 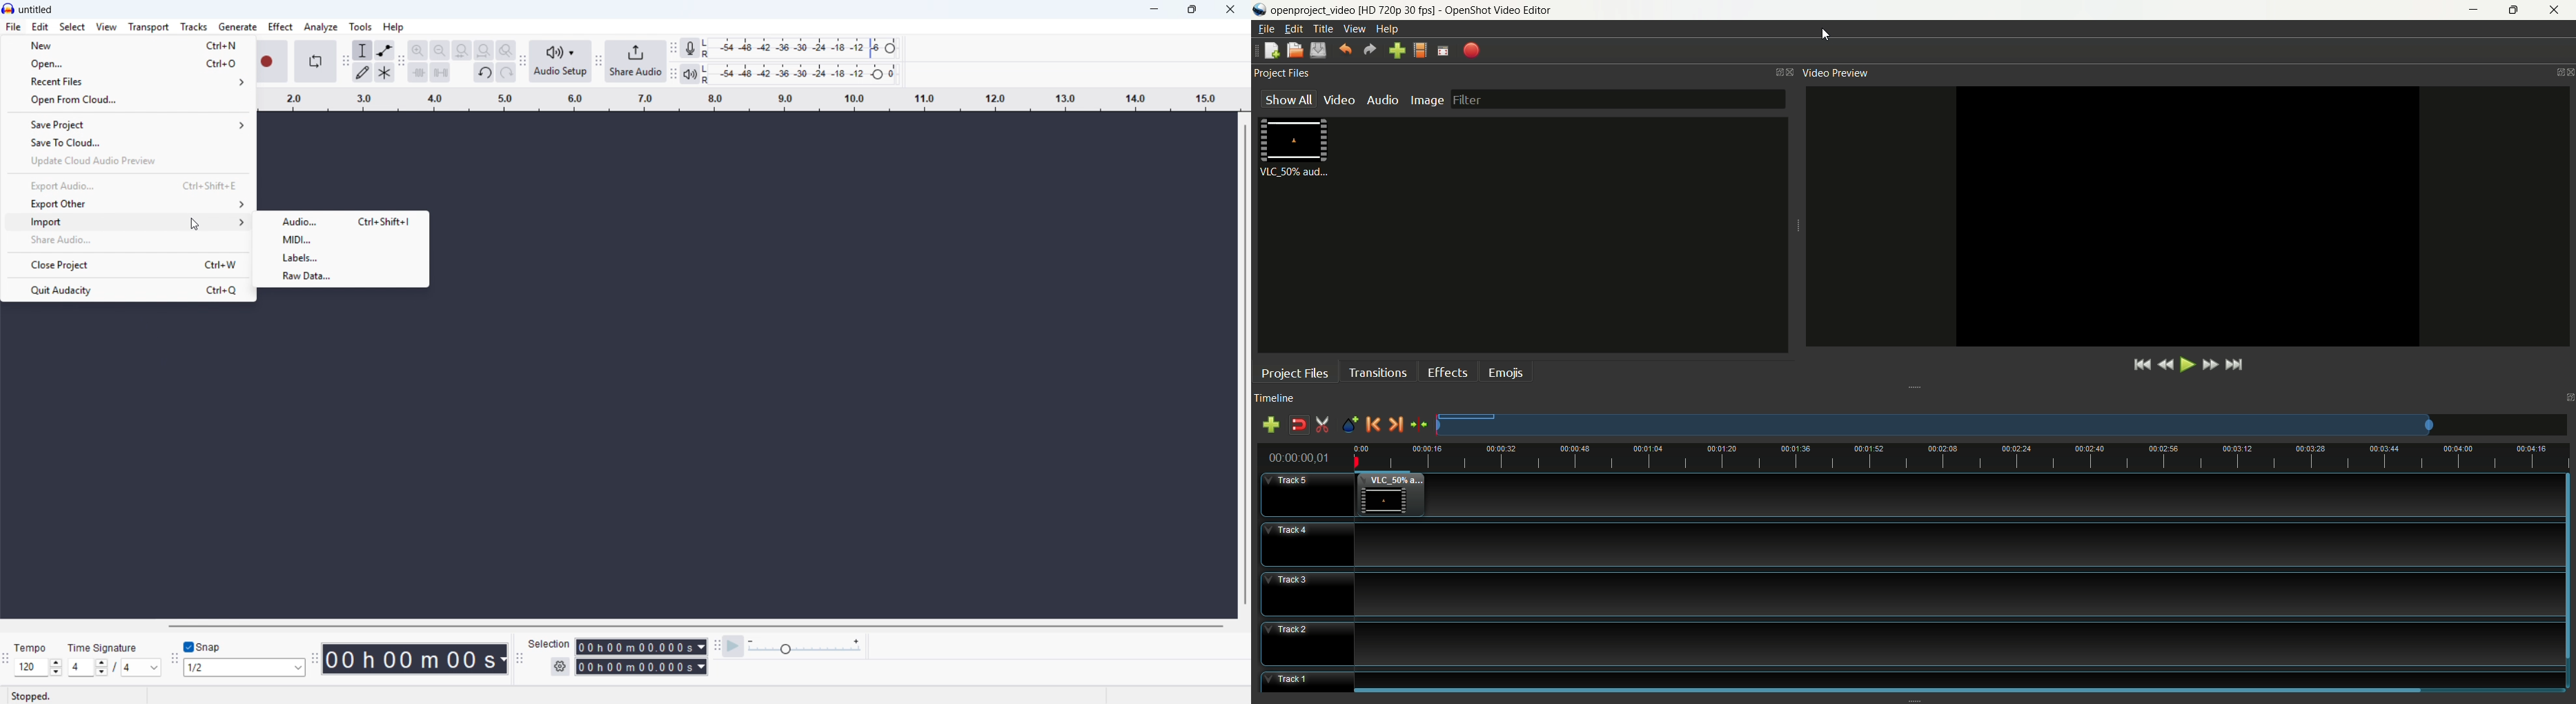 I want to click on minimise, so click(x=1156, y=10).